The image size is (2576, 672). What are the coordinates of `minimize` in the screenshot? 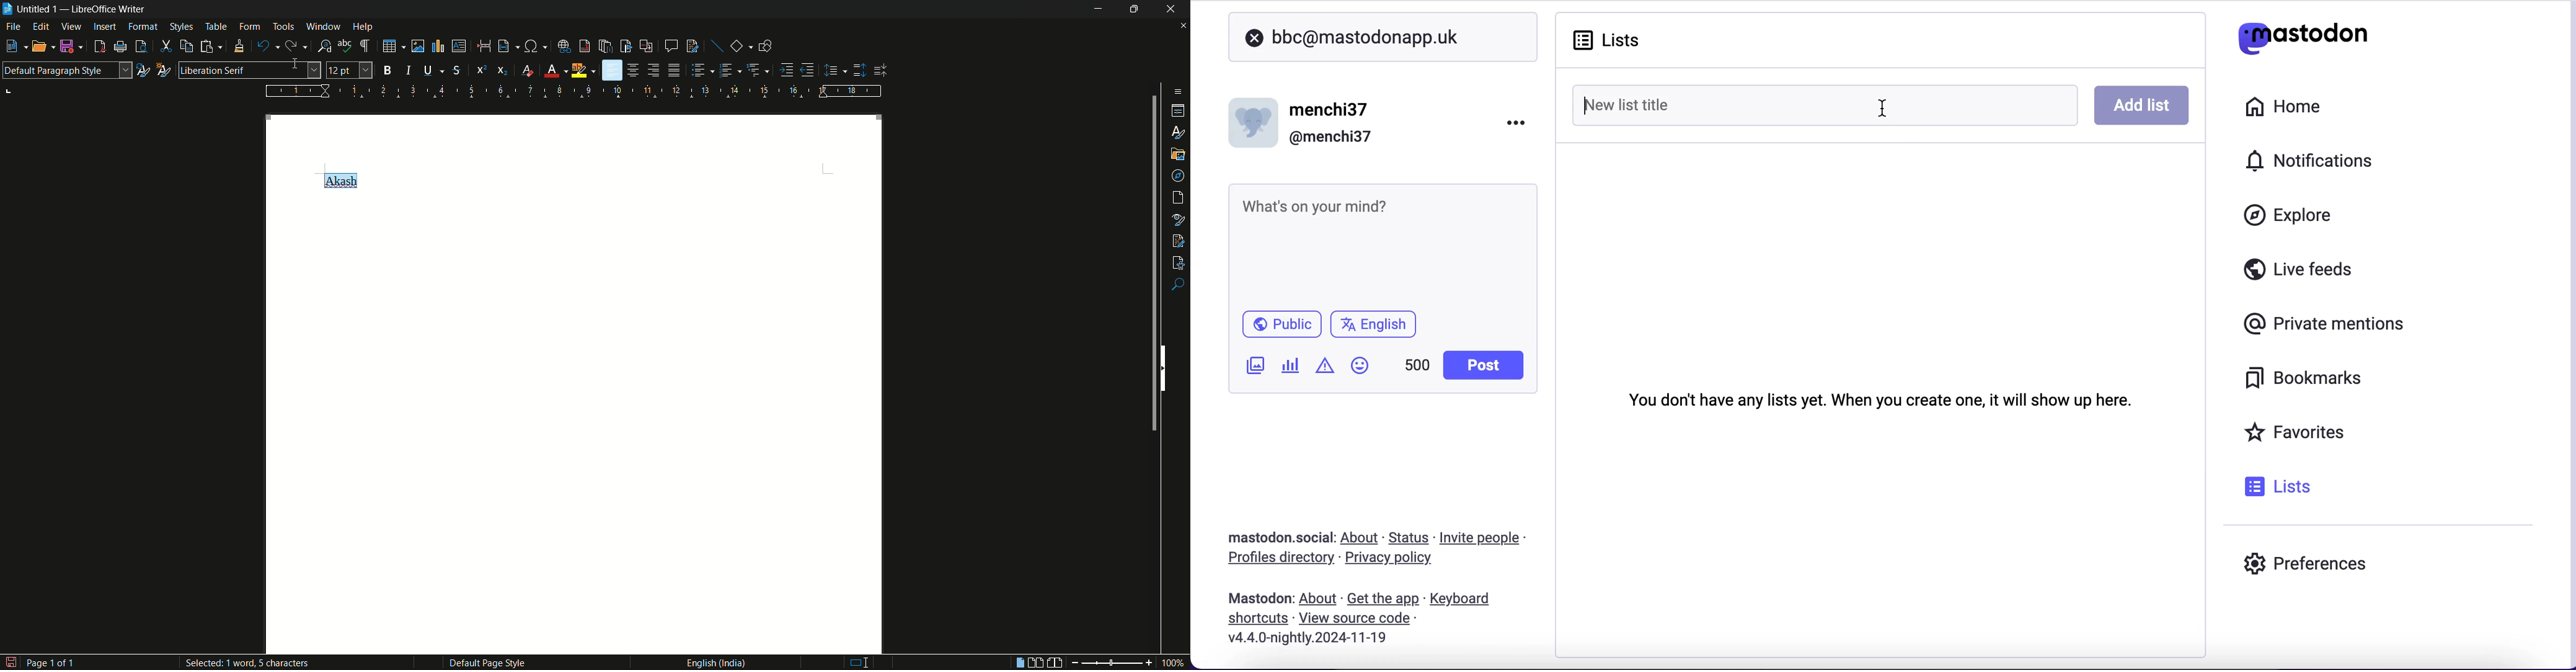 It's located at (1095, 9).